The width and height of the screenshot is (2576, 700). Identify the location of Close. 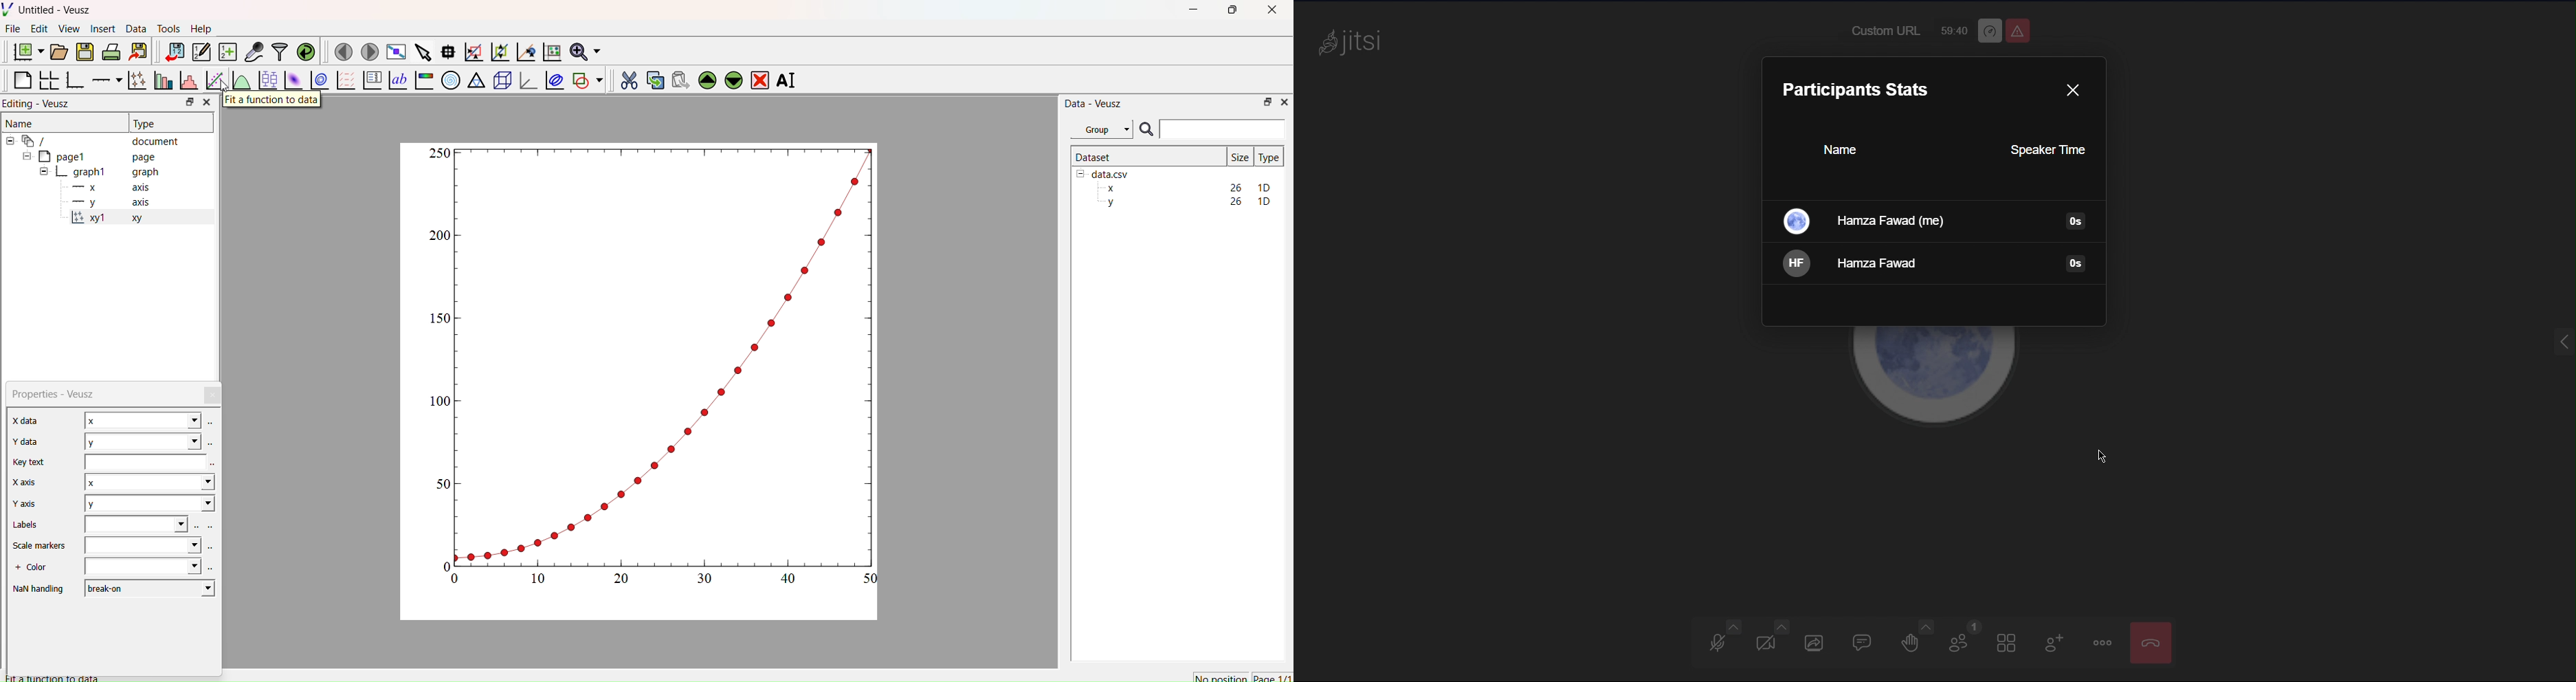
(206, 102).